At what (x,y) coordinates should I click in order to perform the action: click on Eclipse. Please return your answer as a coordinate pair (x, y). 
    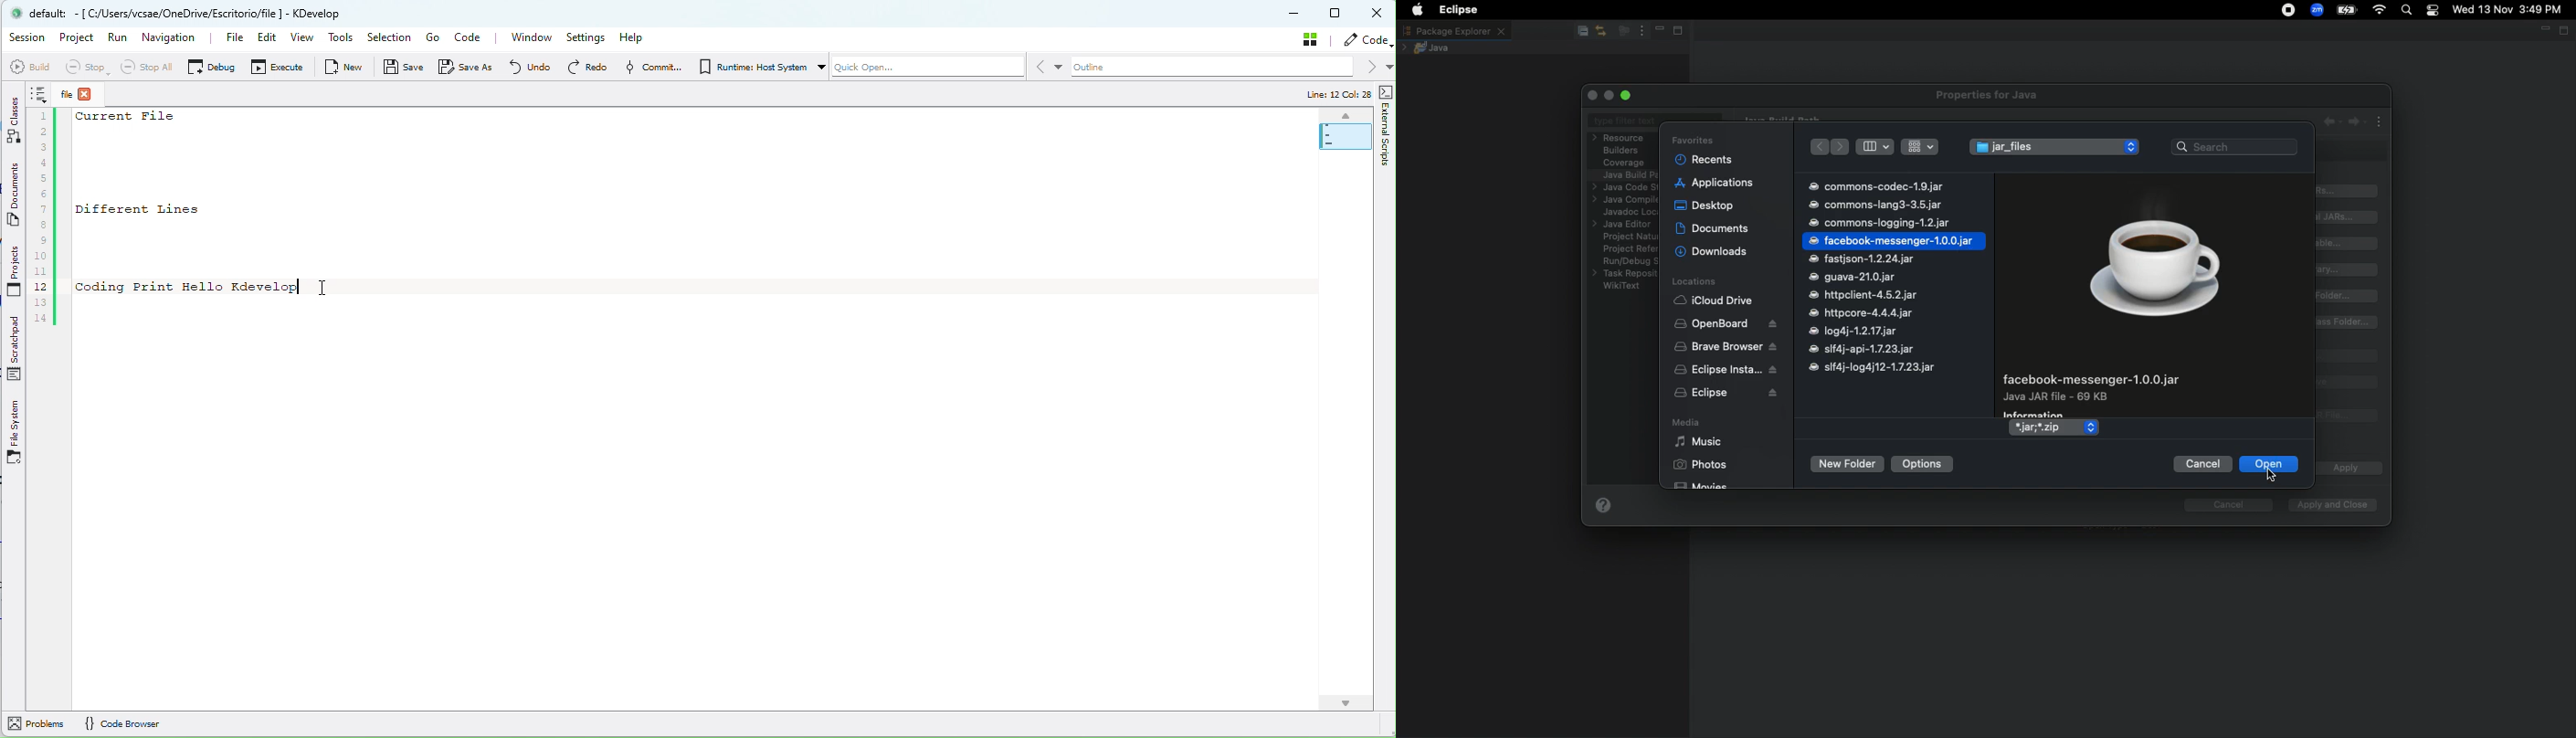
    Looking at the image, I should click on (1455, 10).